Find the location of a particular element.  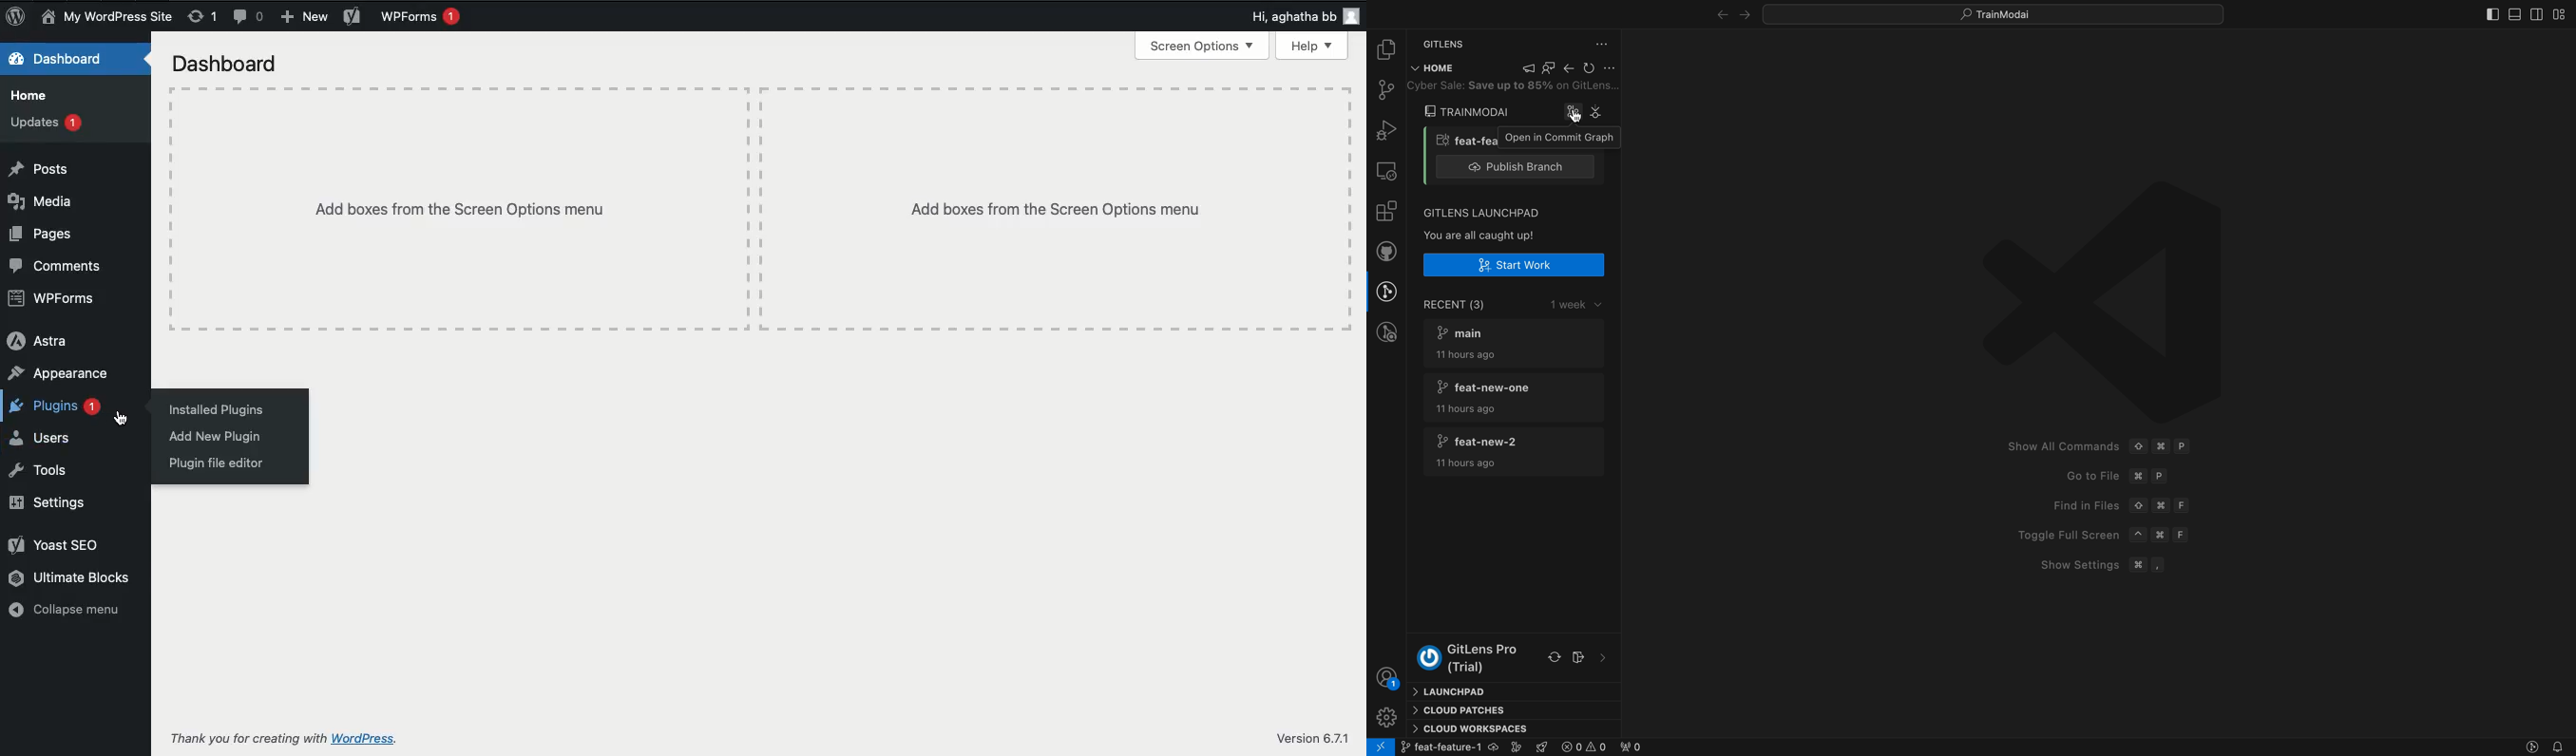

train modal is located at coordinates (1469, 111).